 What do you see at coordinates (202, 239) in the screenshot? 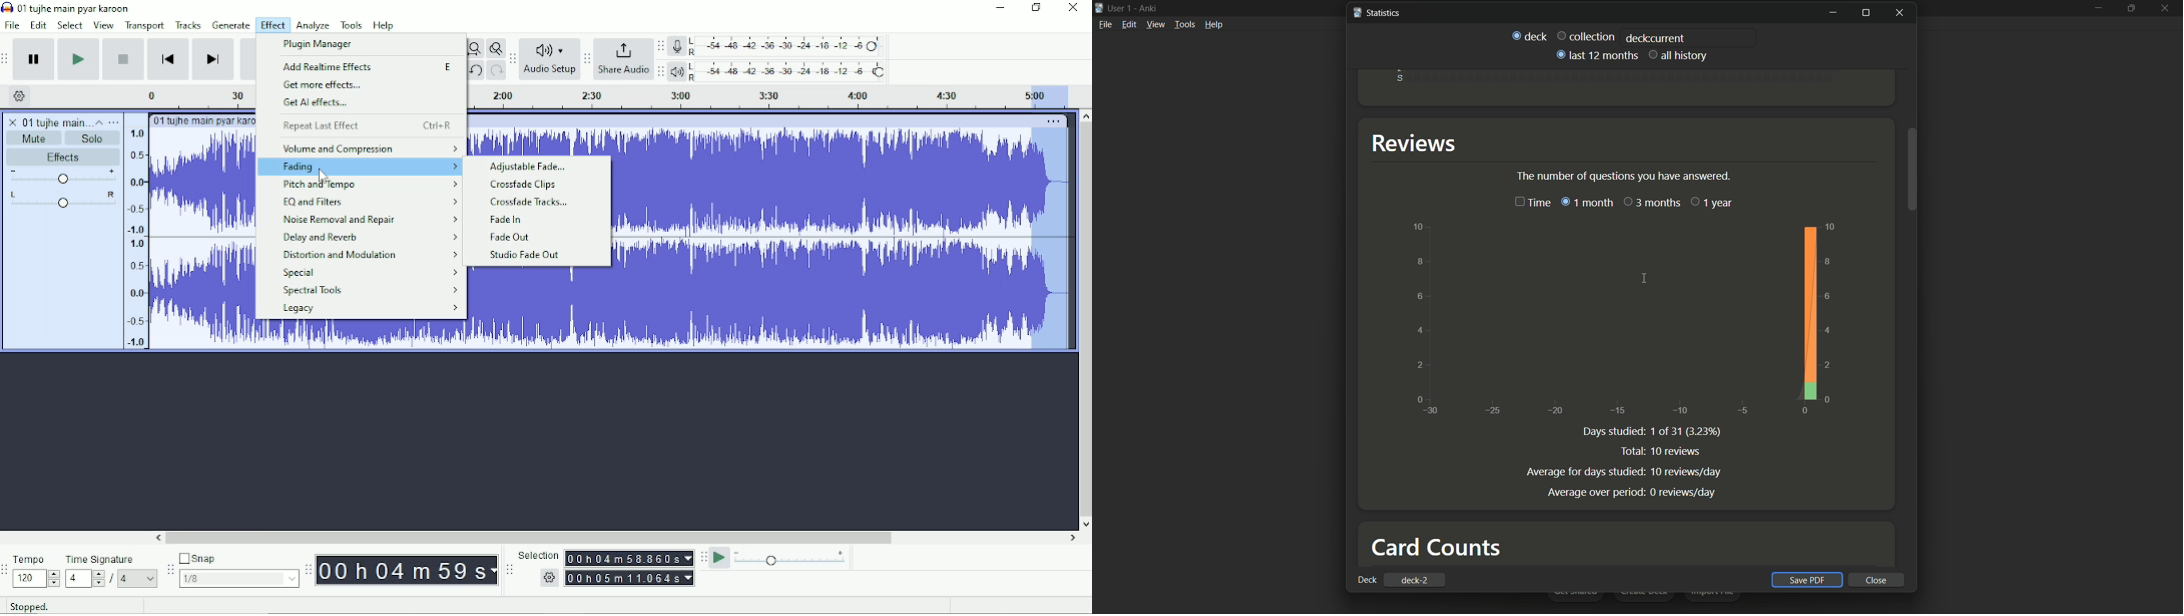
I see `Audio` at bounding box center [202, 239].